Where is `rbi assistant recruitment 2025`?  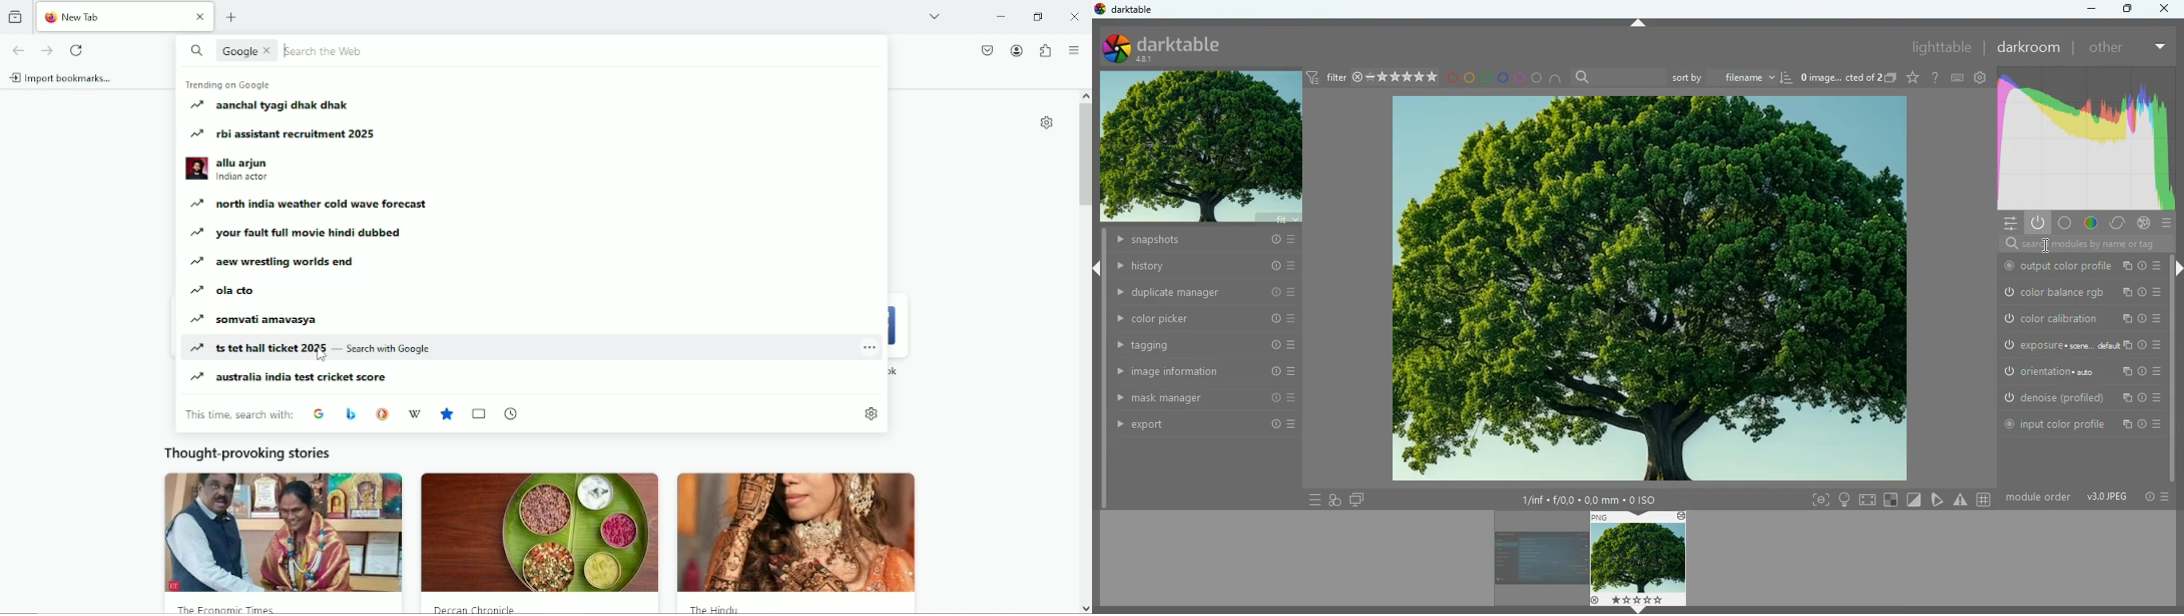 rbi assistant recruitment 2025 is located at coordinates (289, 134).